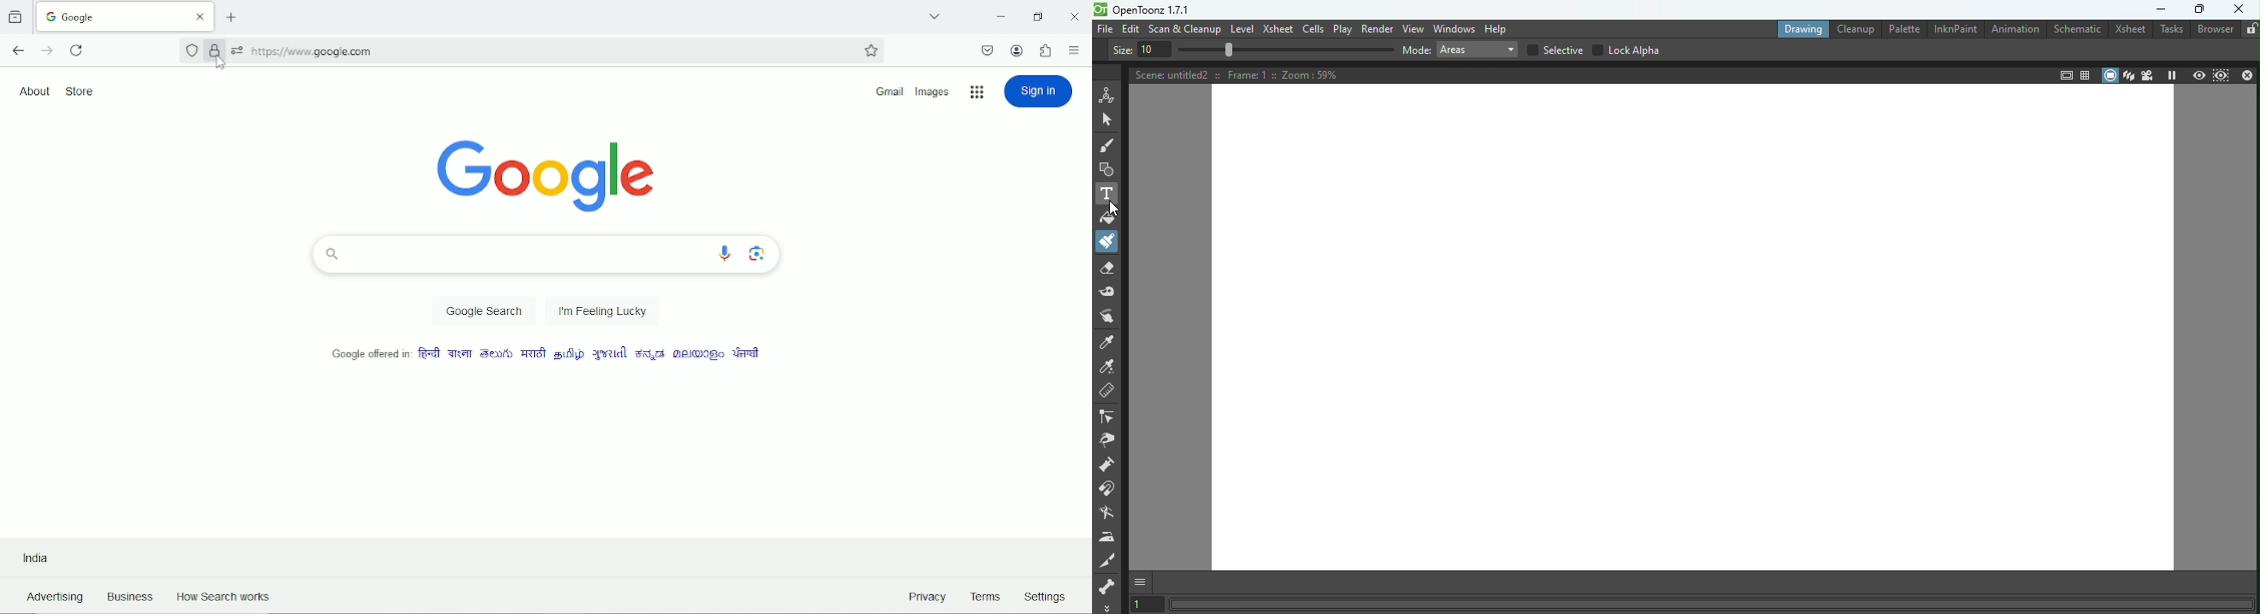 The height and width of the screenshot is (616, 2268). Describe the element at coordinates (531, 353) in the screenshot. I see `language` at that location.